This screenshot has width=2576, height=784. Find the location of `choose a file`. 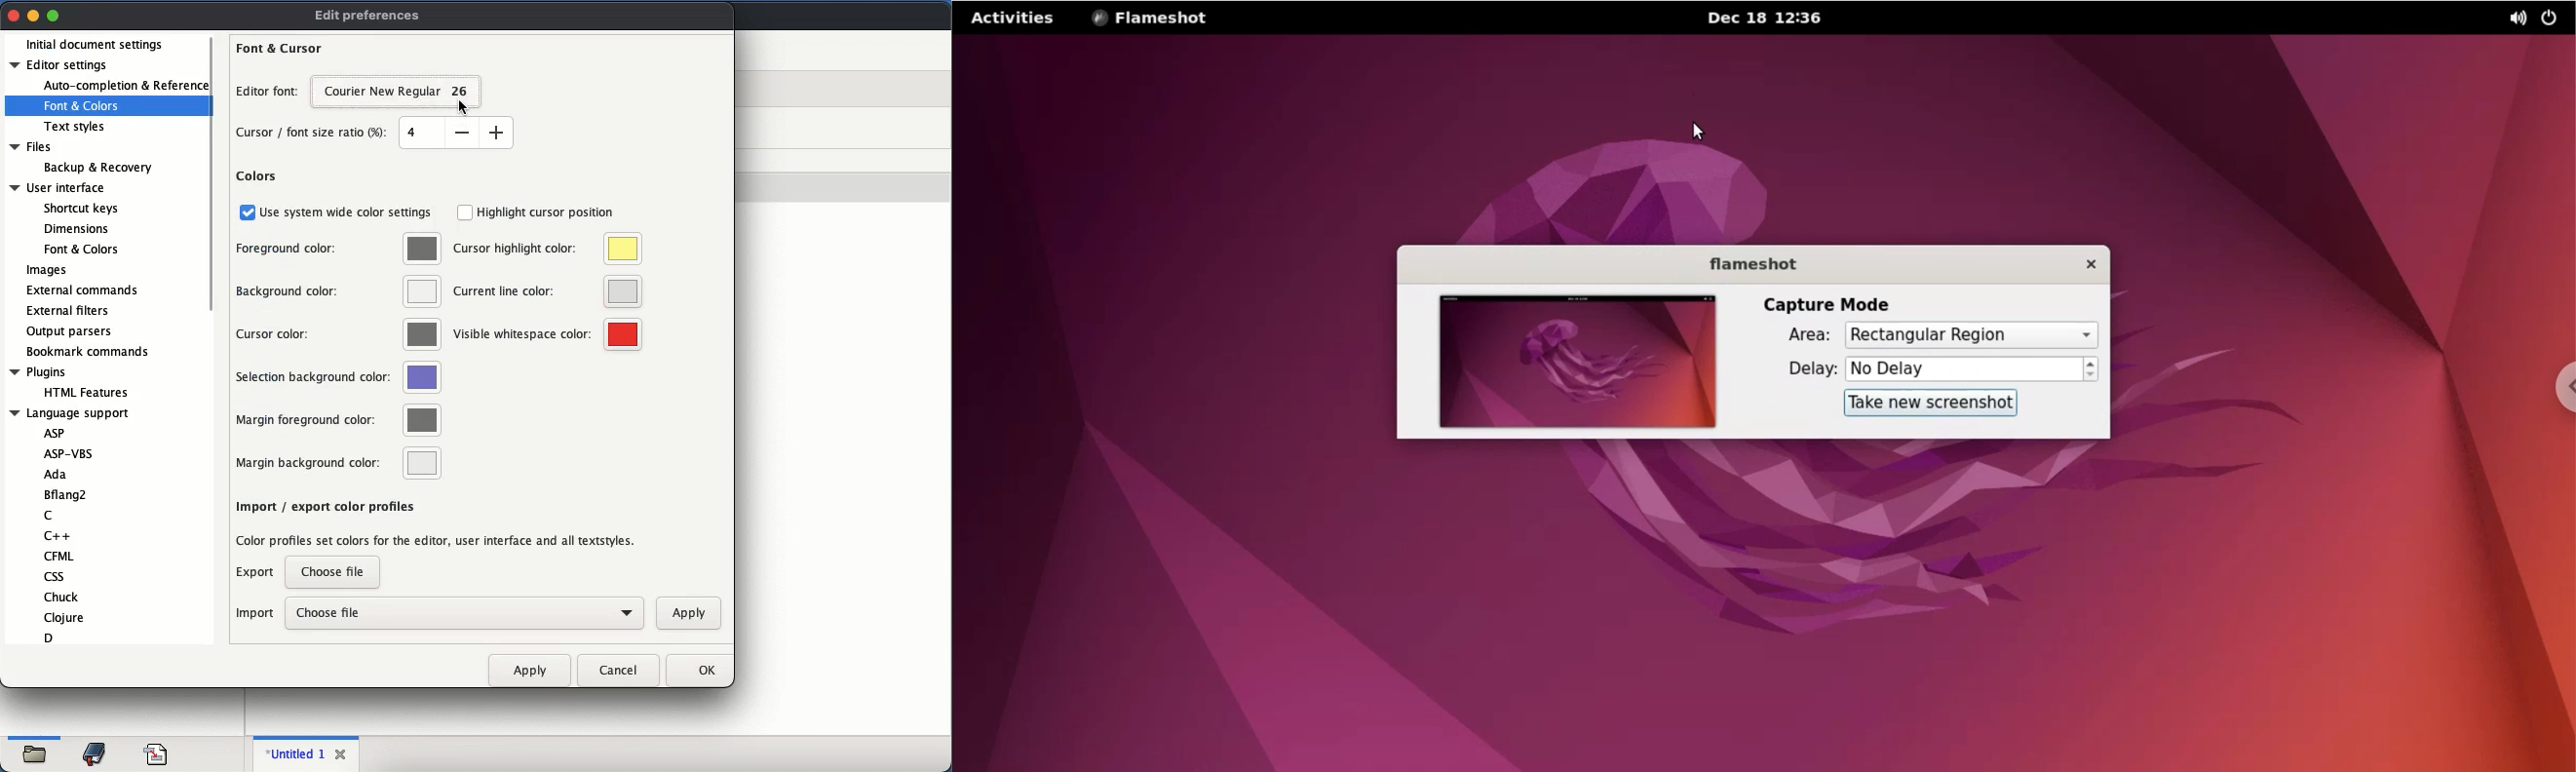

choose a file is located at coordinates (332, 571).